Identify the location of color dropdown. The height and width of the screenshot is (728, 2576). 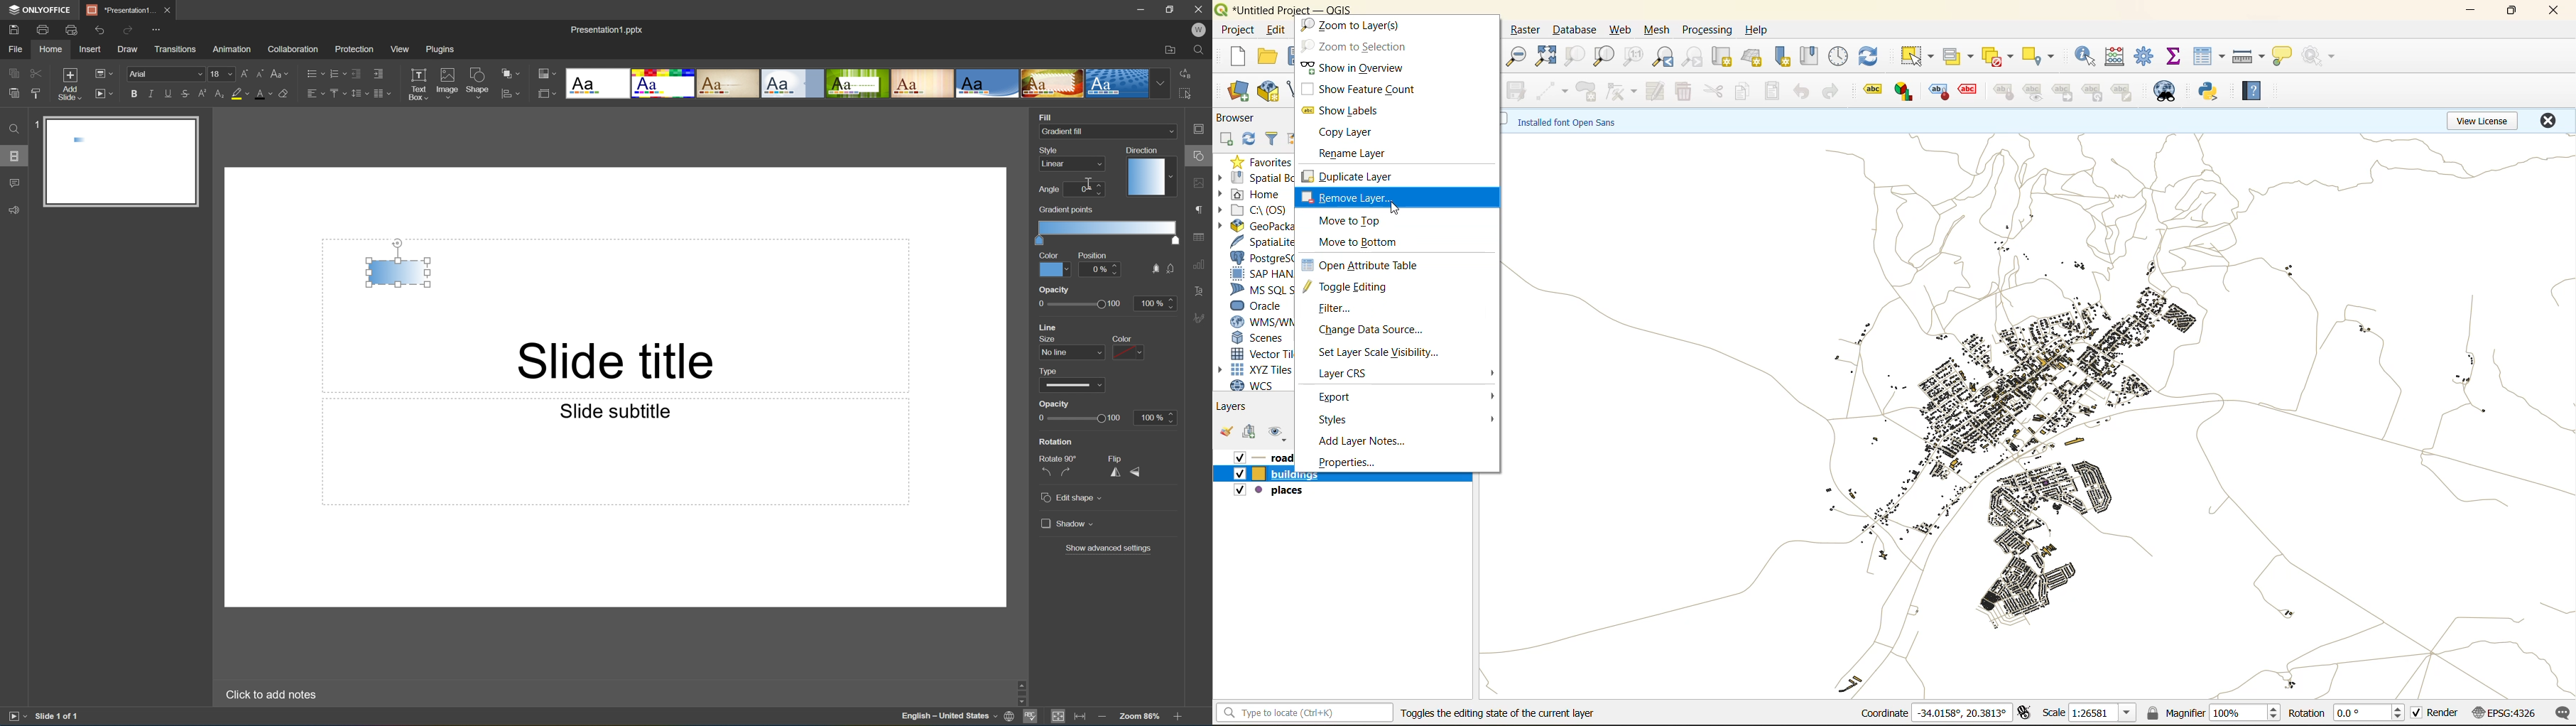
(1130, 352).